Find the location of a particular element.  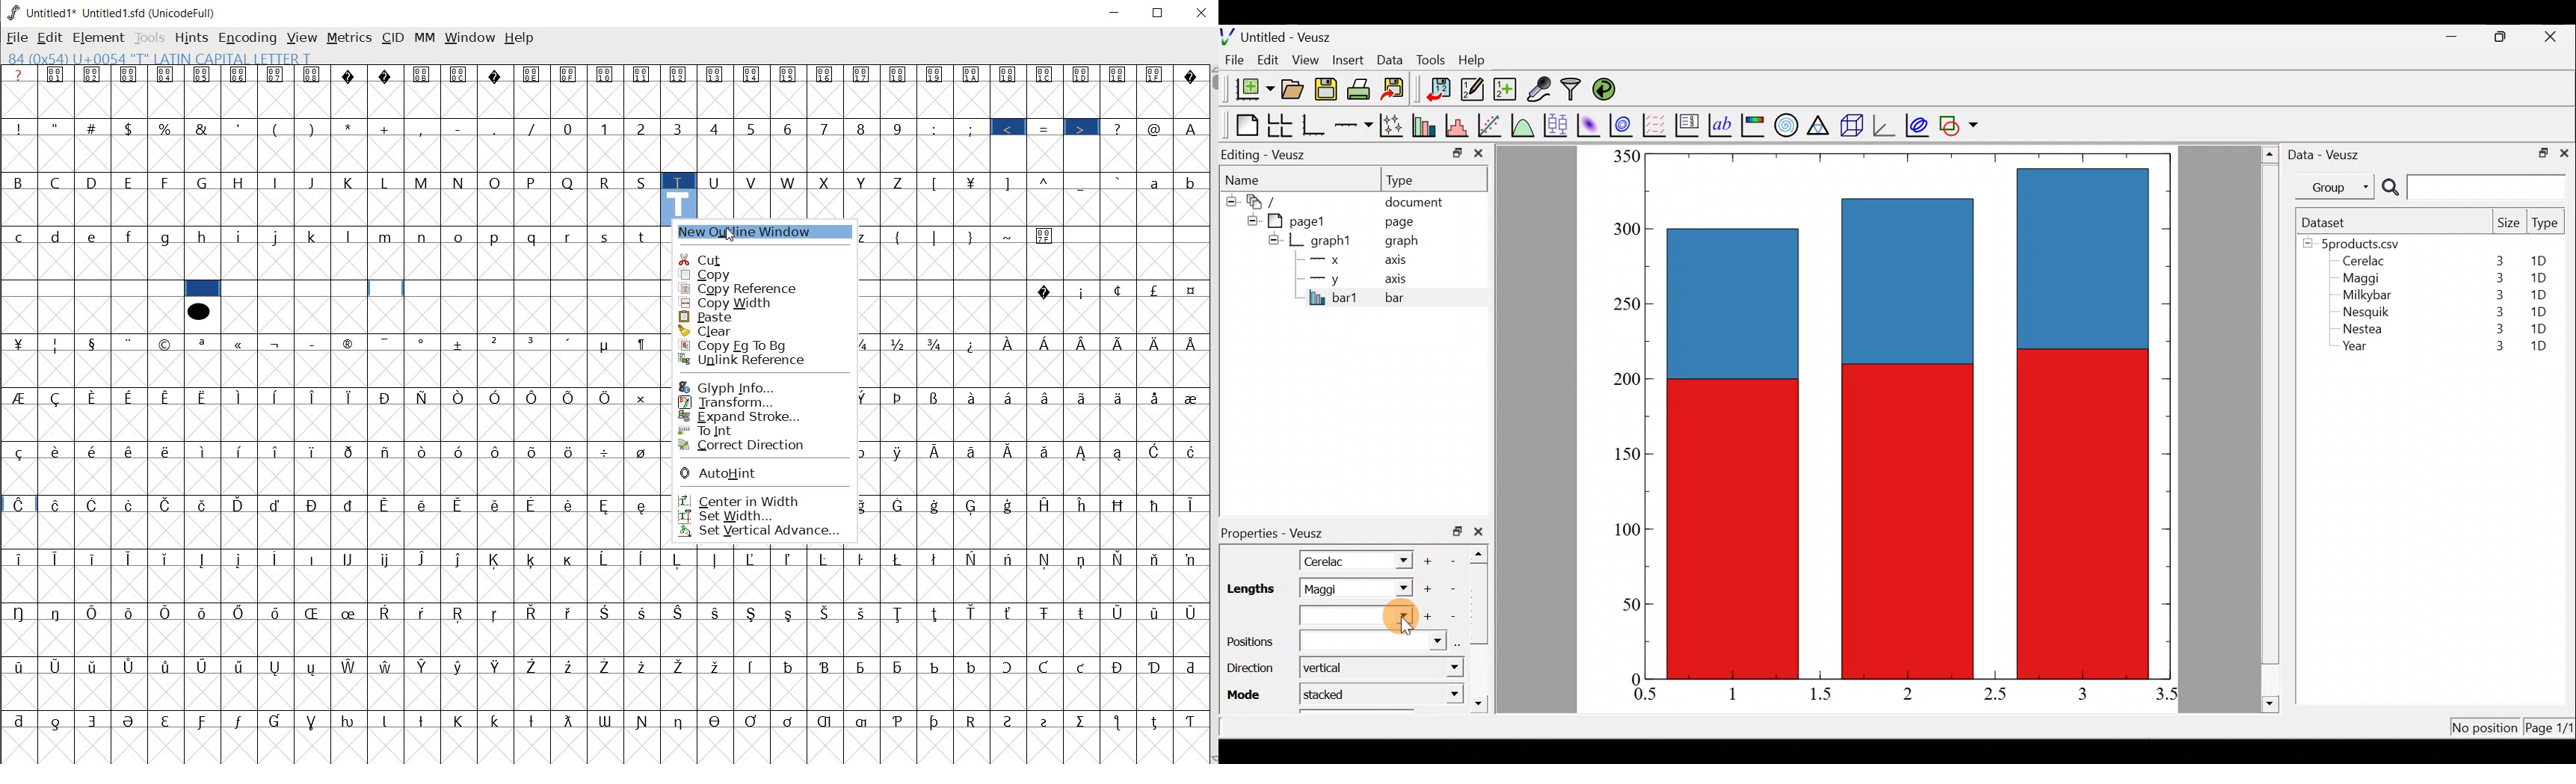

Symbol is located at coordinates (277, 74).